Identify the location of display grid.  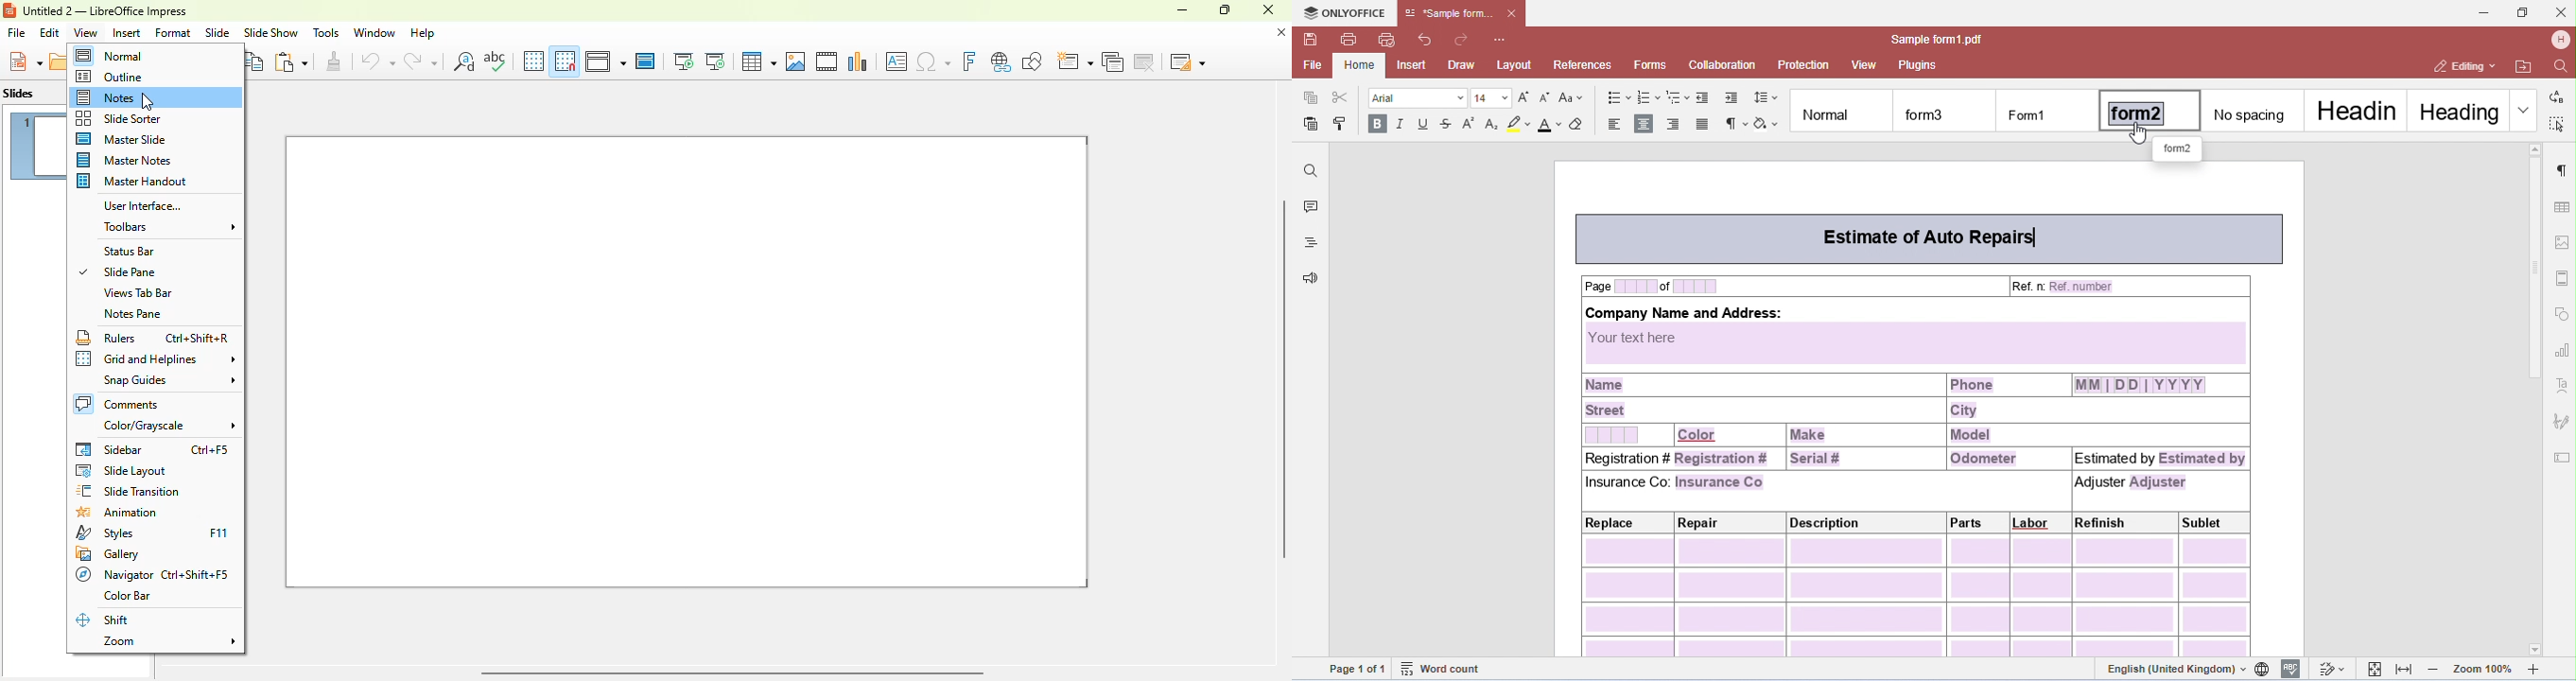
(533, 61).